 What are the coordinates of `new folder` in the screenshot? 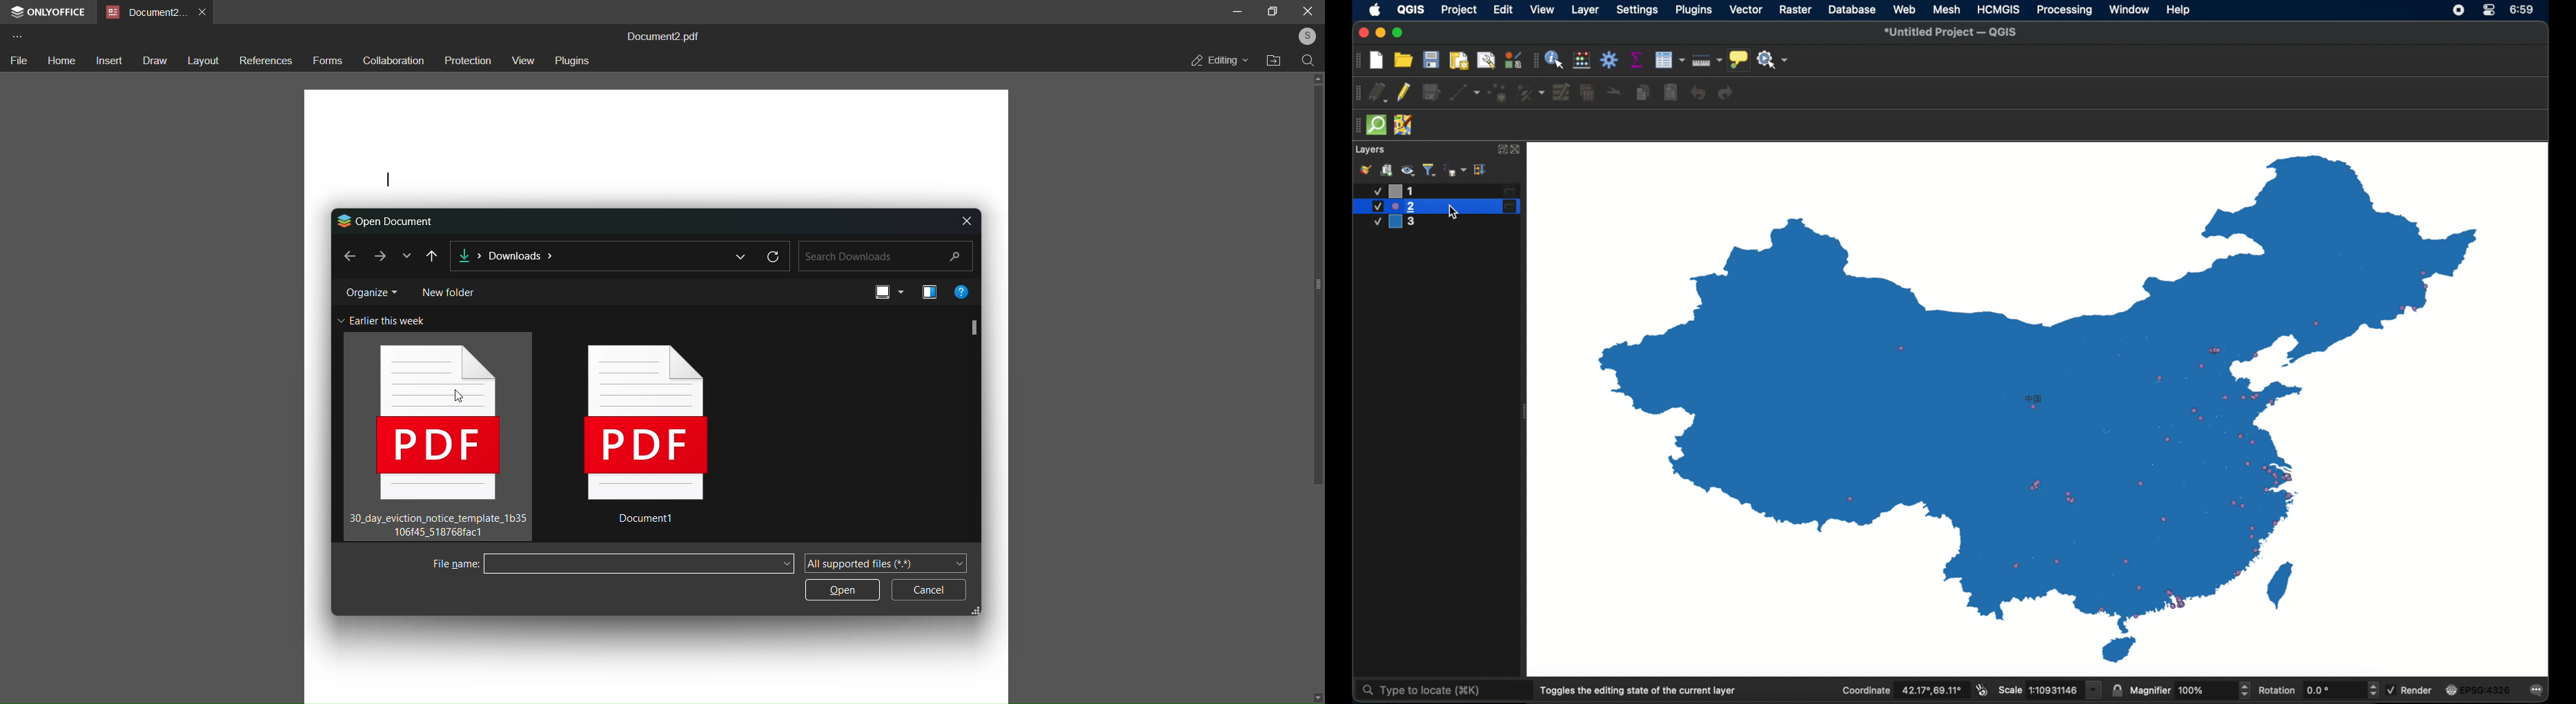 It's located at (448, 290).